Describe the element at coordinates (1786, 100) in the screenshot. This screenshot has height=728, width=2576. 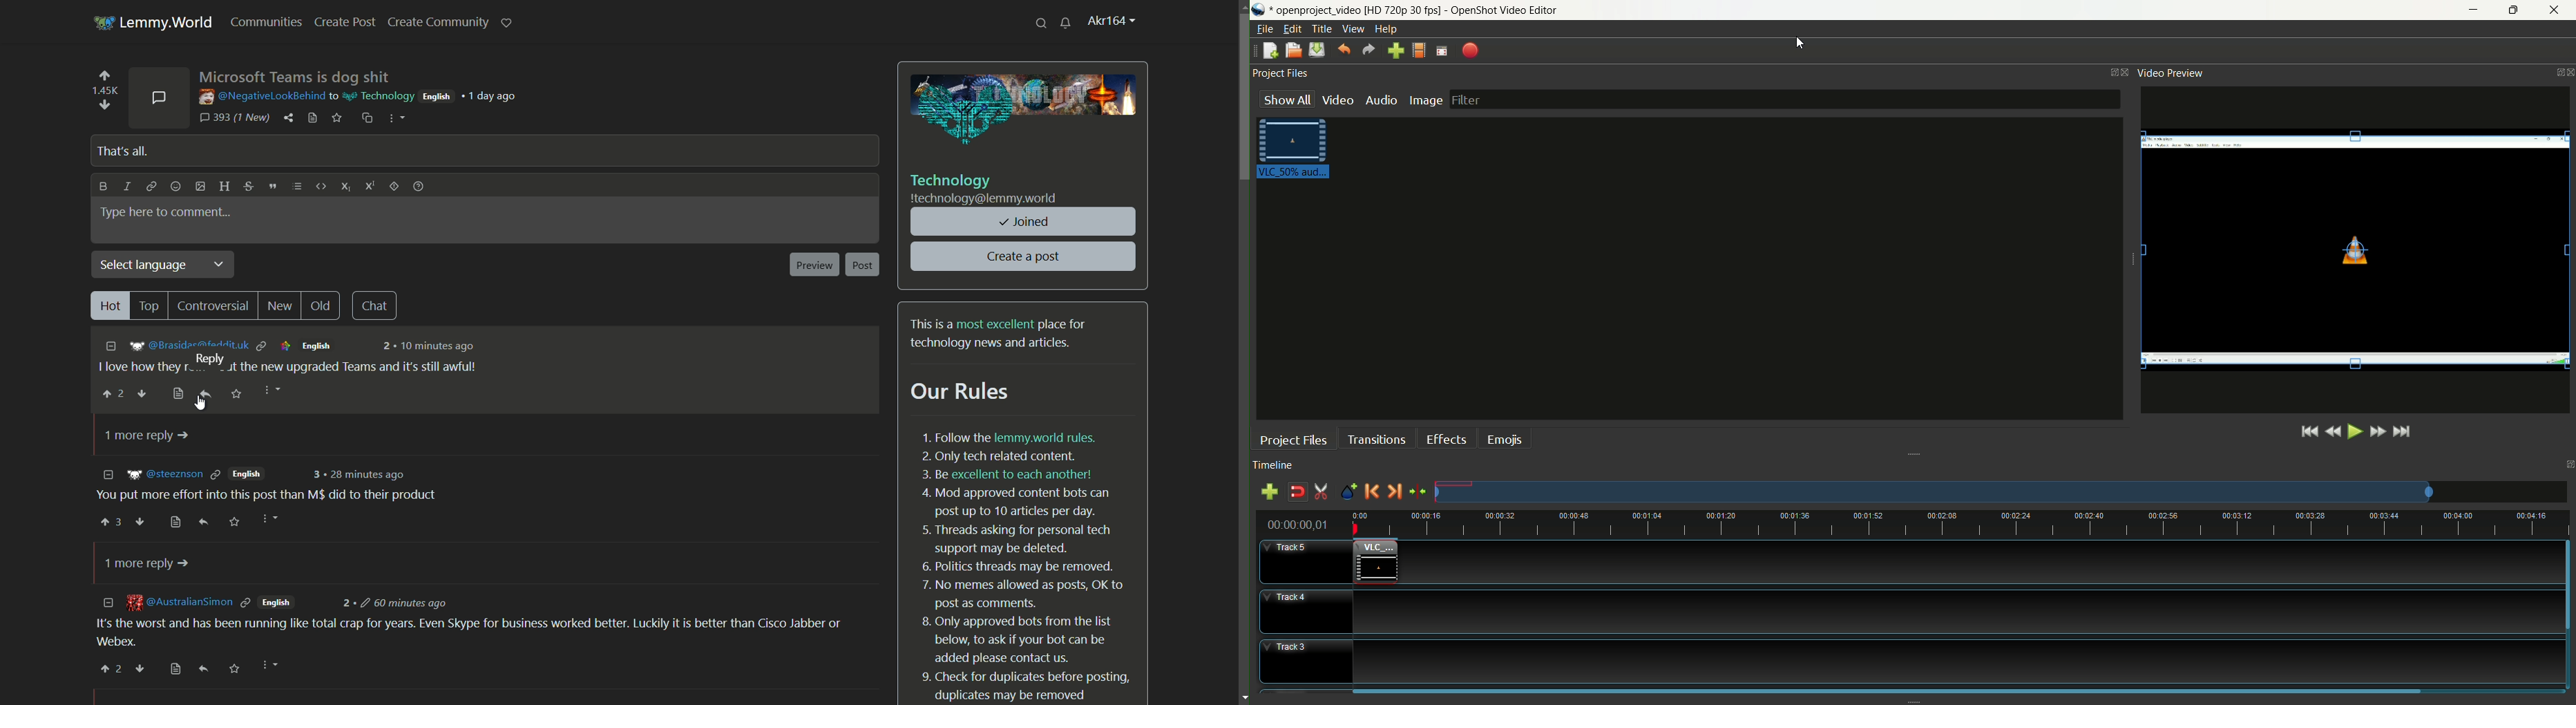
I see `filter` at that location.